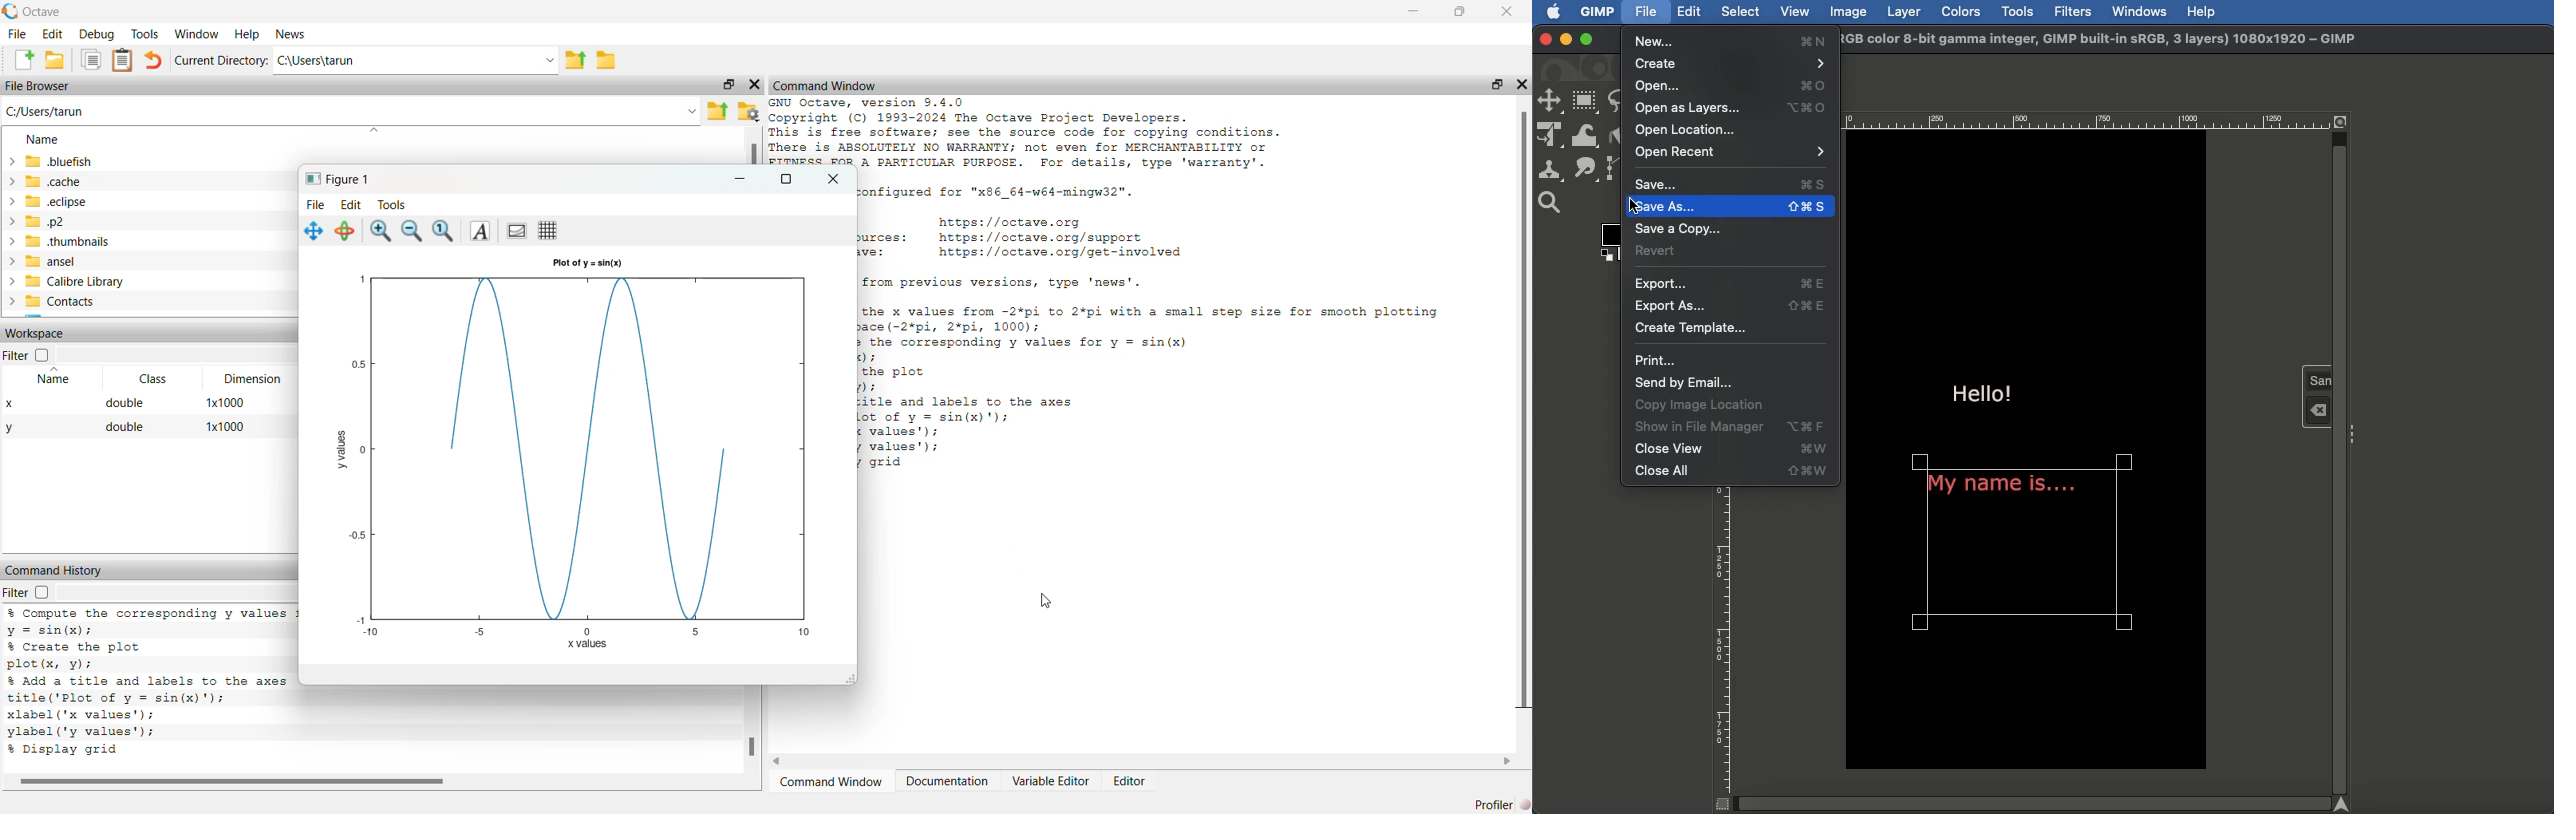 The height and width of the screenshot is (840, 2576). What do you see at coordinates (149, 682) in the screenshot?
I see `% Add a title and labels to the axes` at bounding box center [149, 682].